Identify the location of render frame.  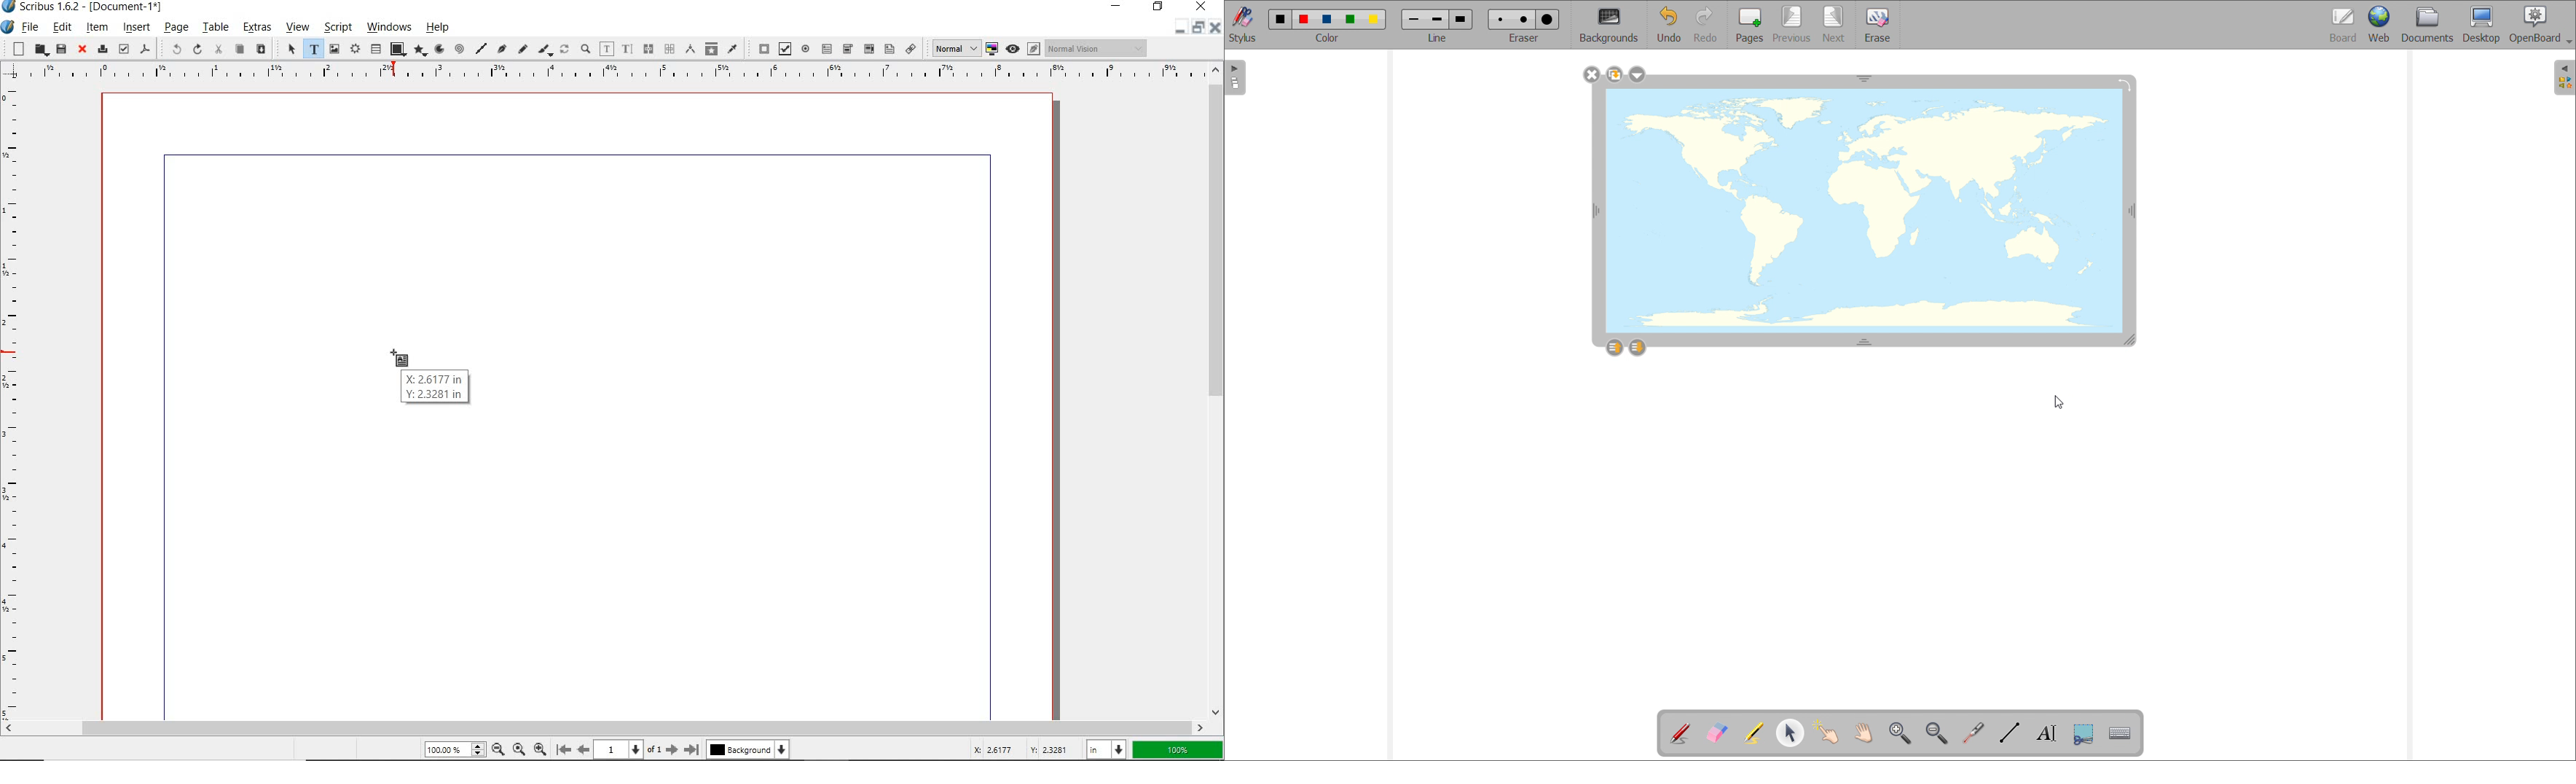
(354, 50).